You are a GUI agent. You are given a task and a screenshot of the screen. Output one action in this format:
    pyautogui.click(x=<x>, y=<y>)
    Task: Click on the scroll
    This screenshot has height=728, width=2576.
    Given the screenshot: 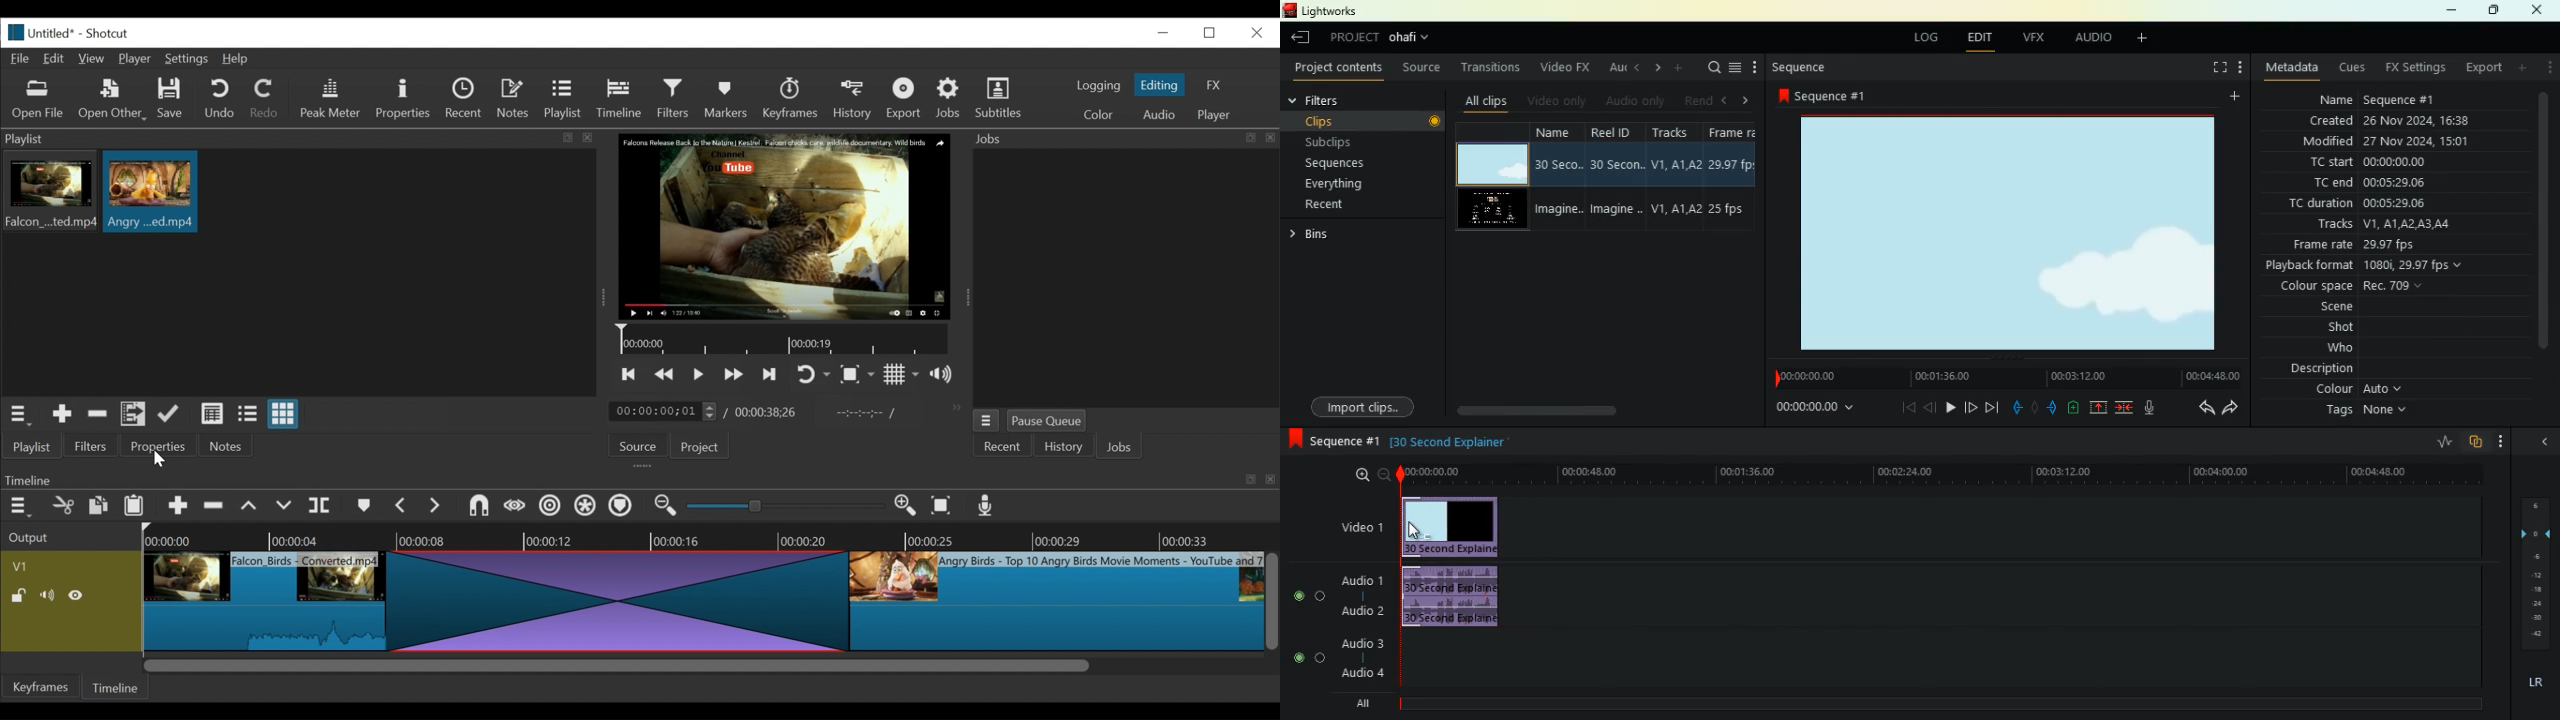 What is the action you would take?
    pyautogui.click(x=1561, y=408)
    